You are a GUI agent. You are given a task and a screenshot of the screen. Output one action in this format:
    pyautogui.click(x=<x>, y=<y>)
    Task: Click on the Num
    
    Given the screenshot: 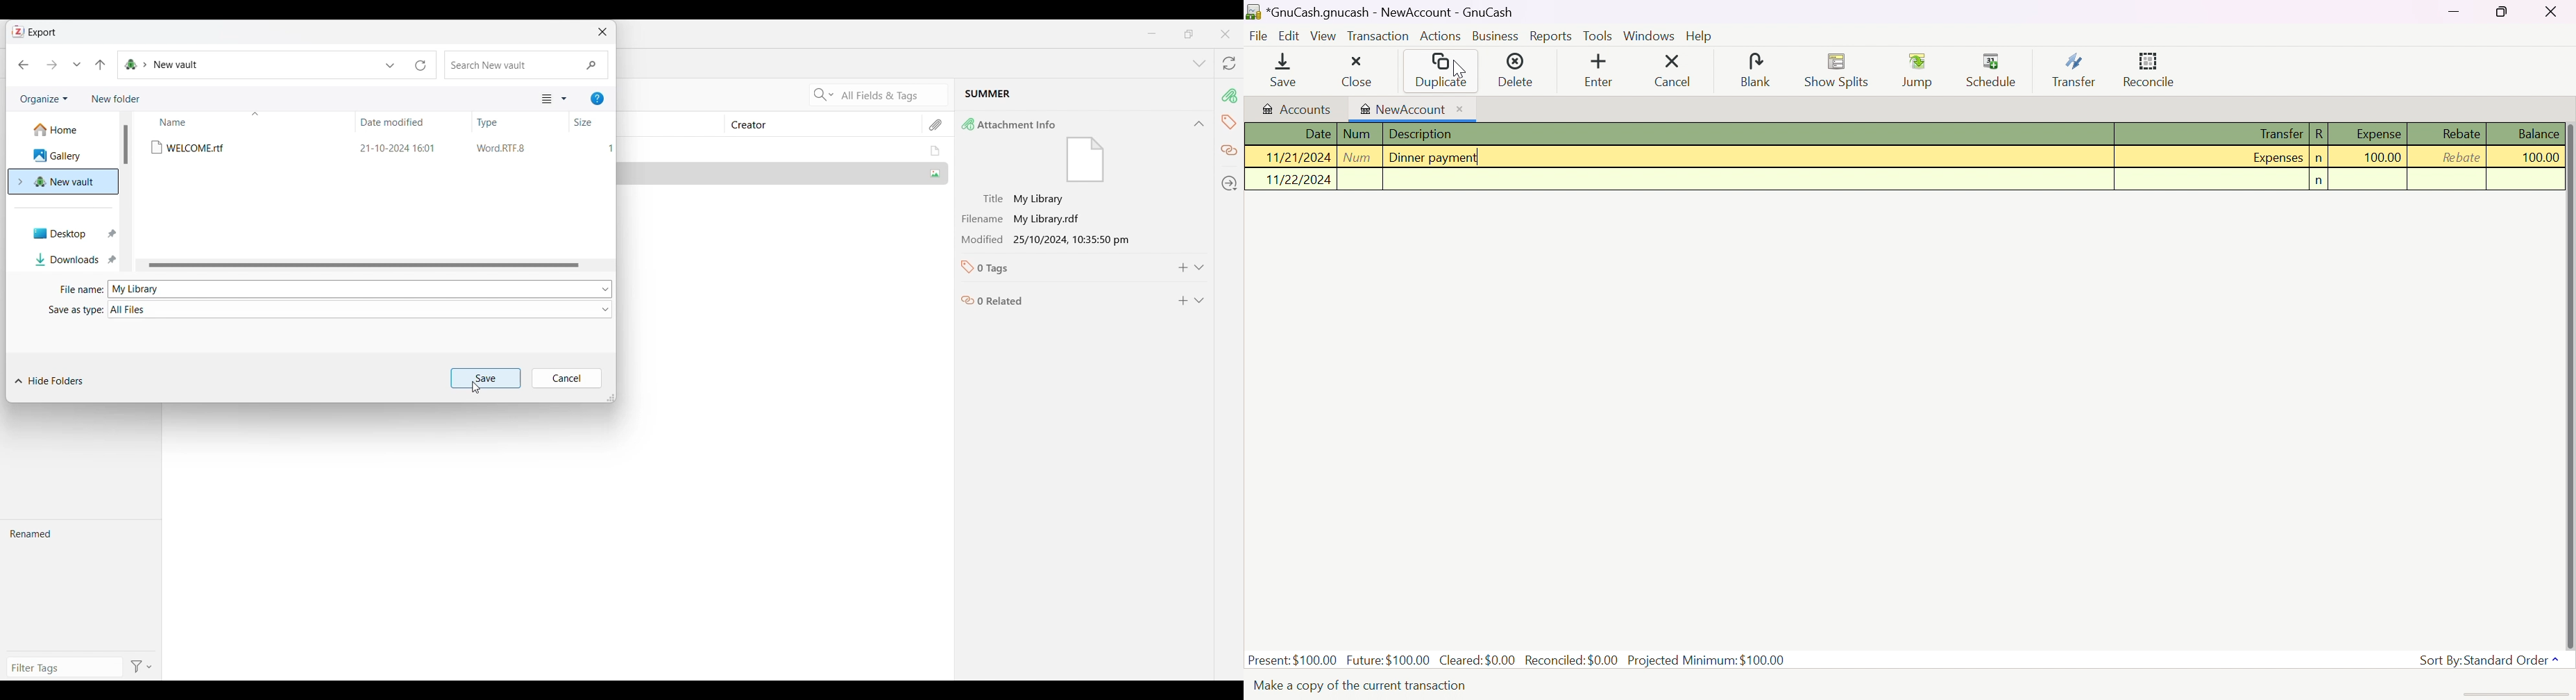 What is the action you would take?
    pyautogui.click(x=1357, y=133)
    